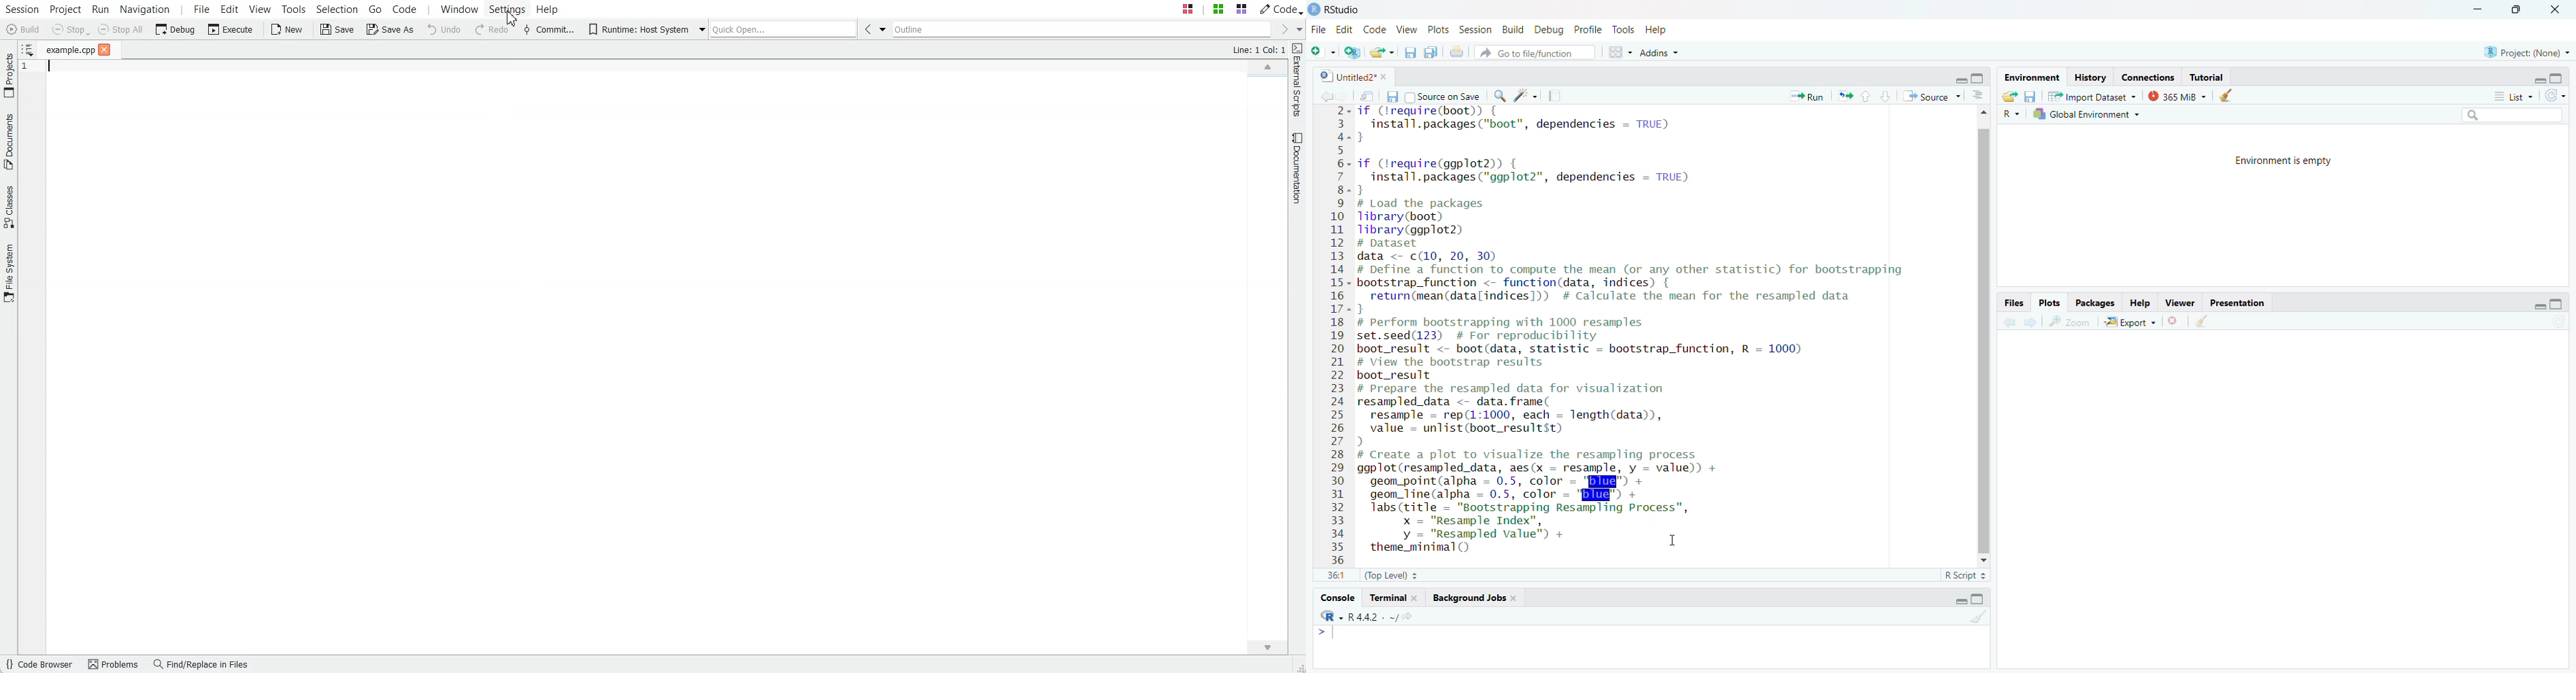 This screenshot has width=2576, height=700. What do you see at coordinates (1865, 97) in the screenshot?
I see `go to previous section/chunk` at bounding box center [1865, 97].